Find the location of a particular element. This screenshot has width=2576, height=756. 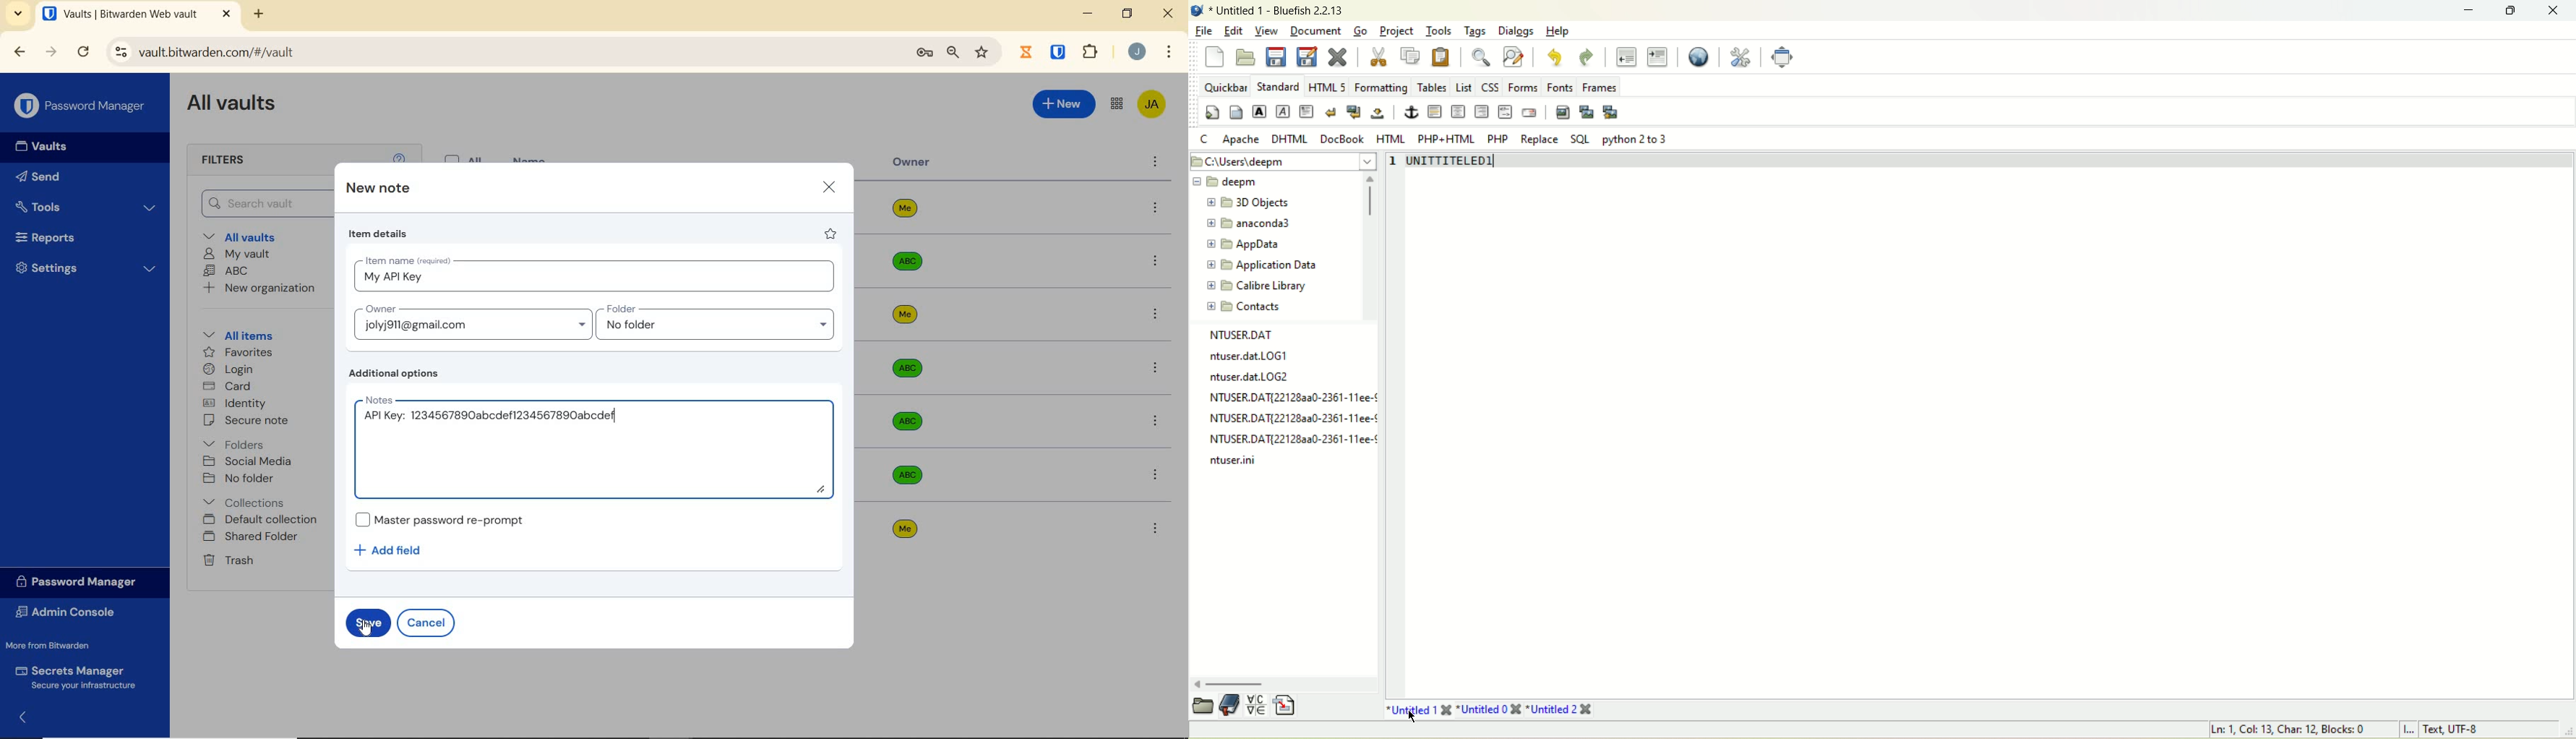

Add field is located at coordinates (395, 550).